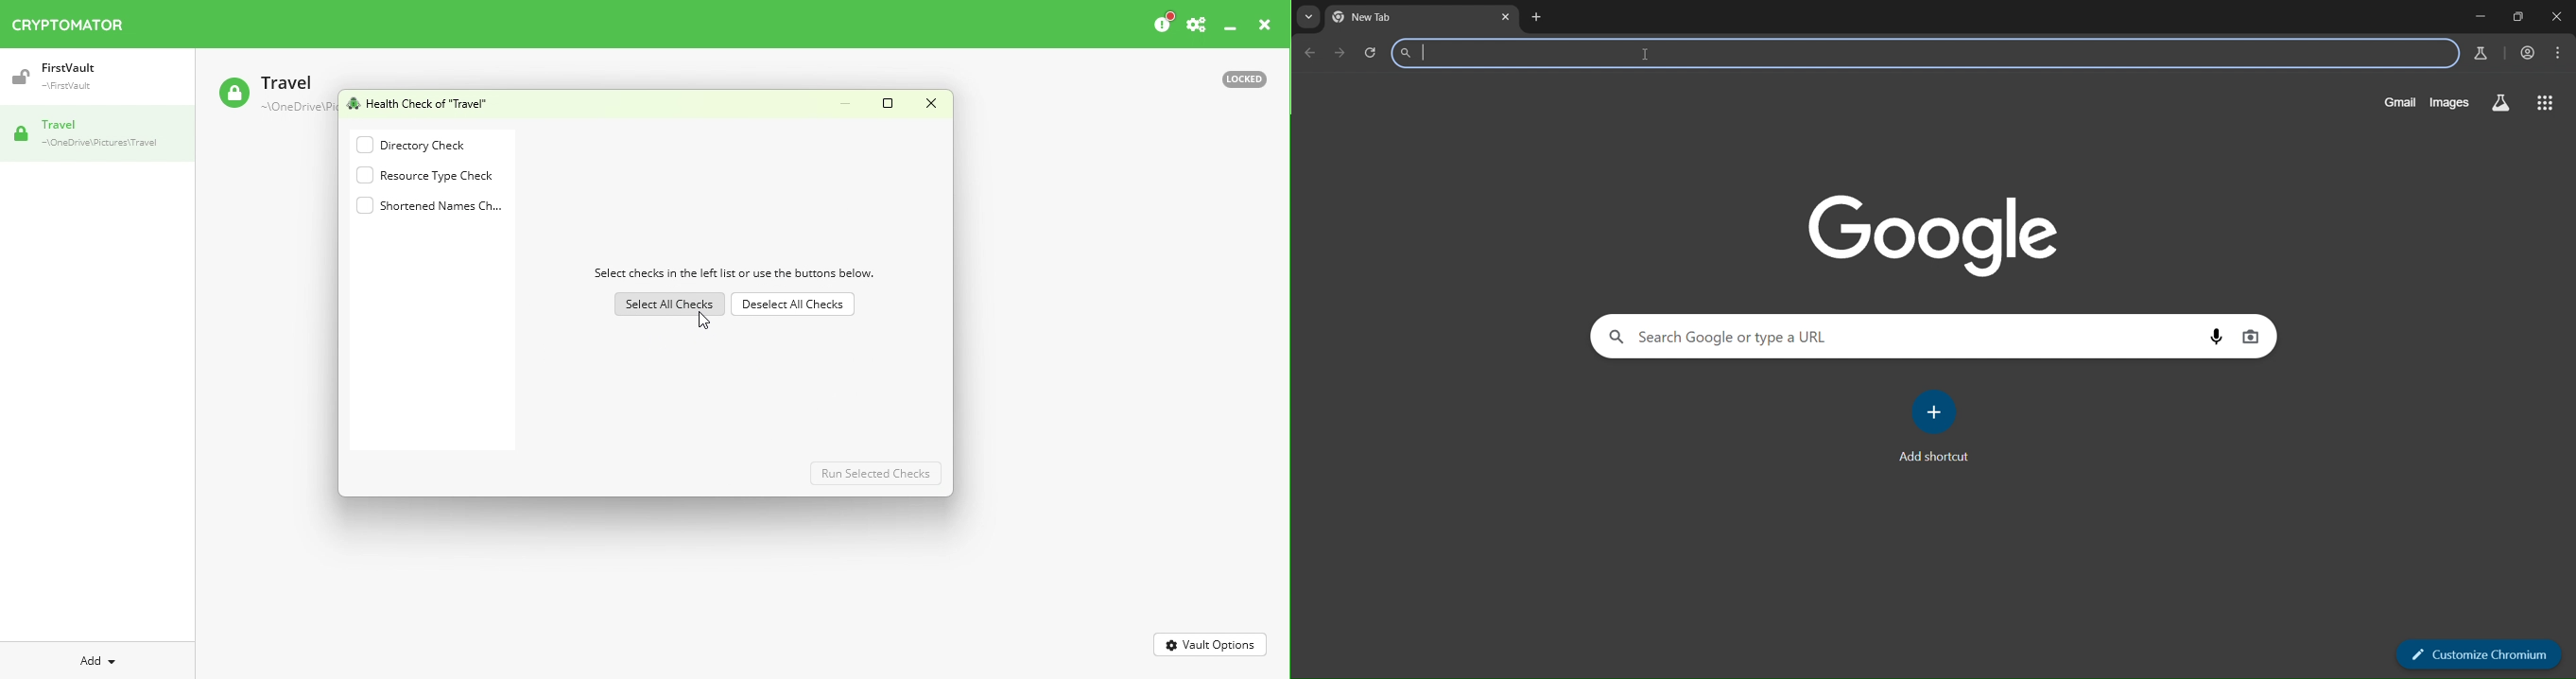  What do you see at coordinates (418, 102) in the screenshot?
I see `Health check of Vault` at bounding box center [418, 102].